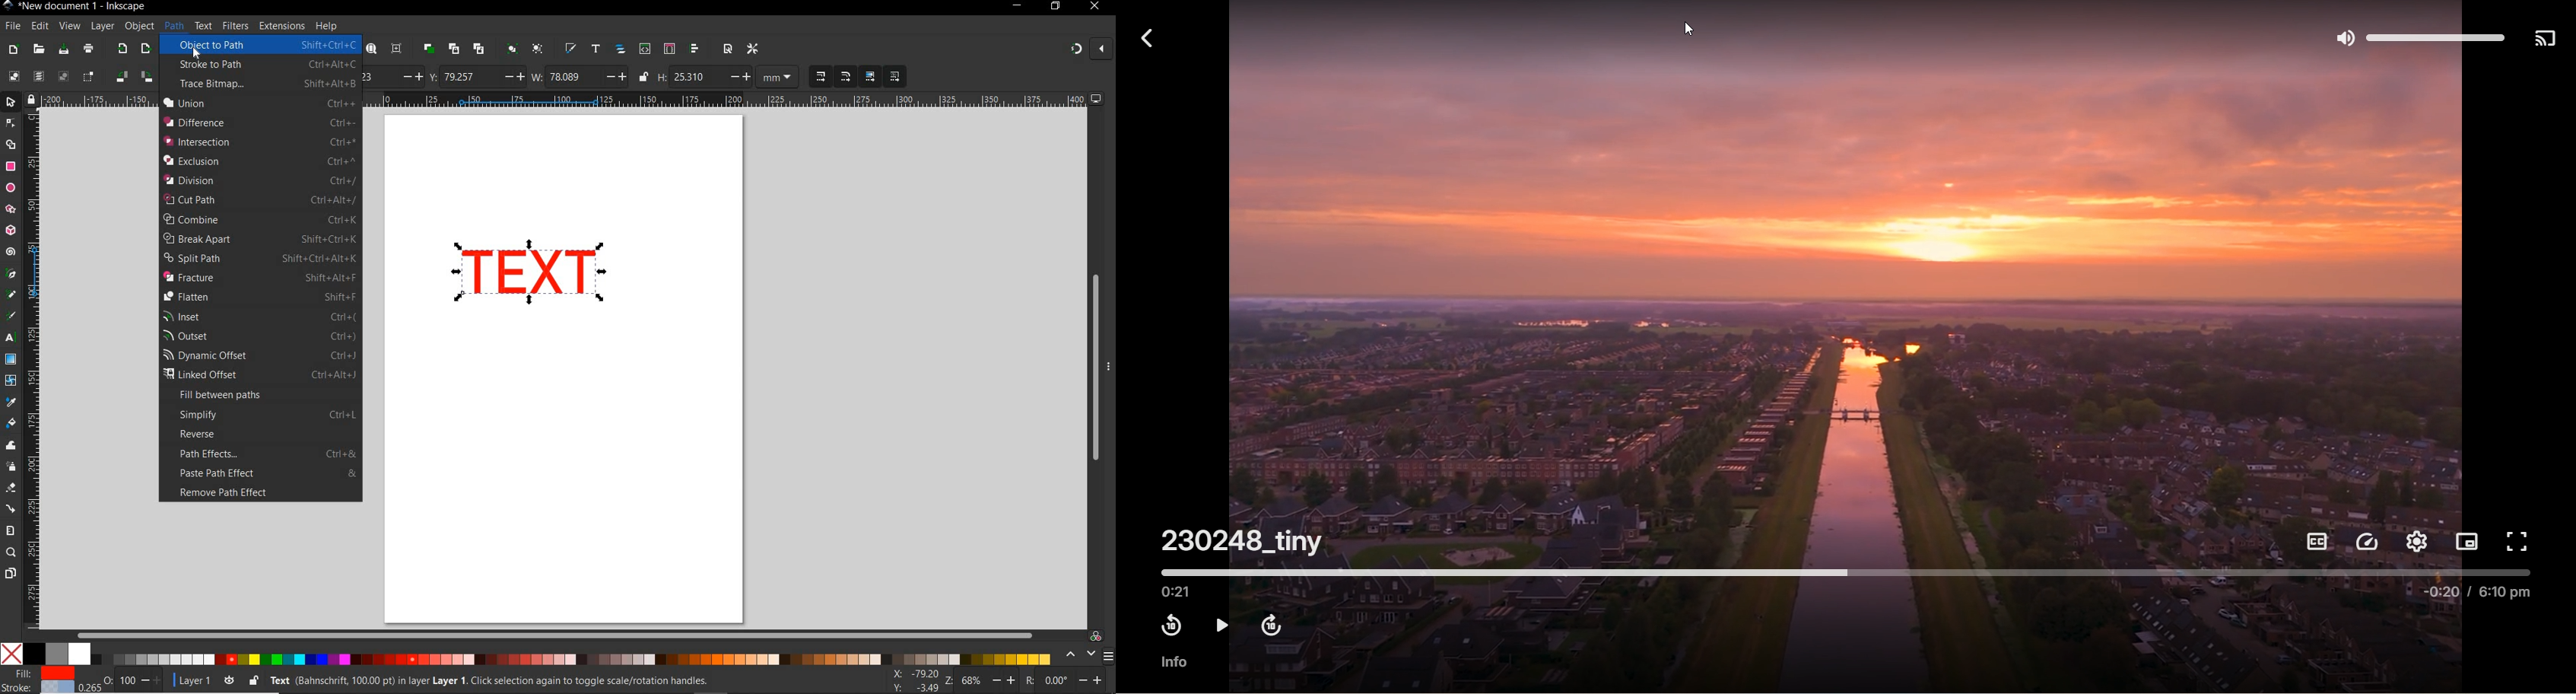  I want to click on SCALING, so click(834, 77).